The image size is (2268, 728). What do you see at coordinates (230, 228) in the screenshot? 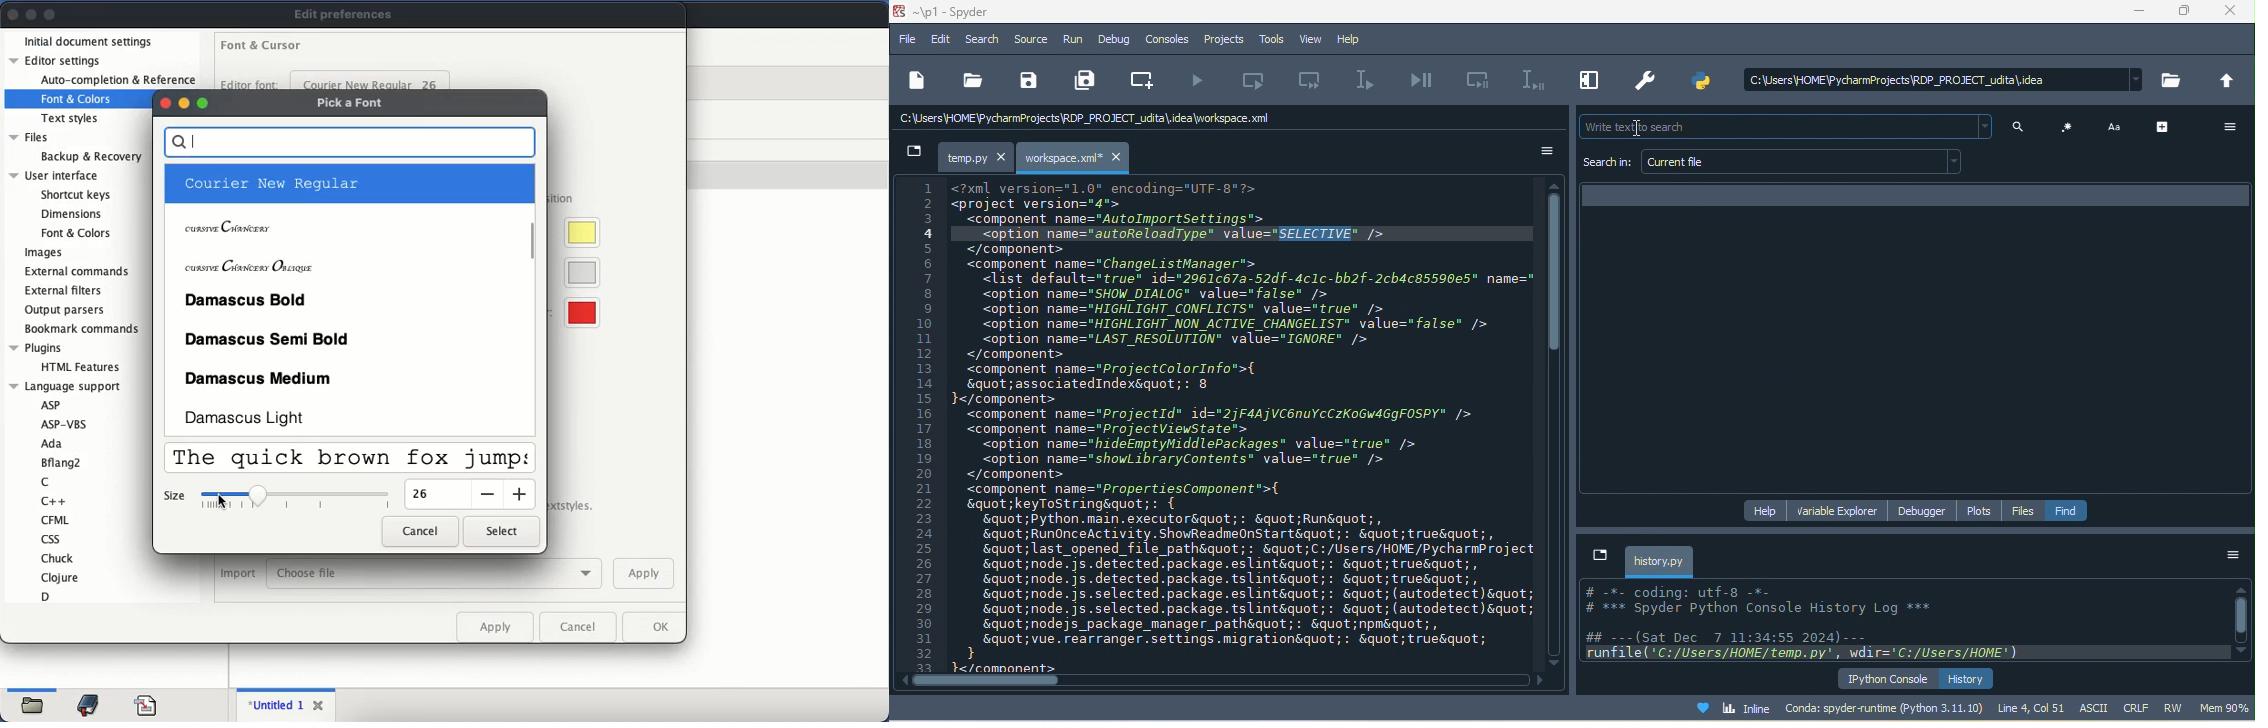
I see `cunsng Crancenr` at bounding box center [230, 228].